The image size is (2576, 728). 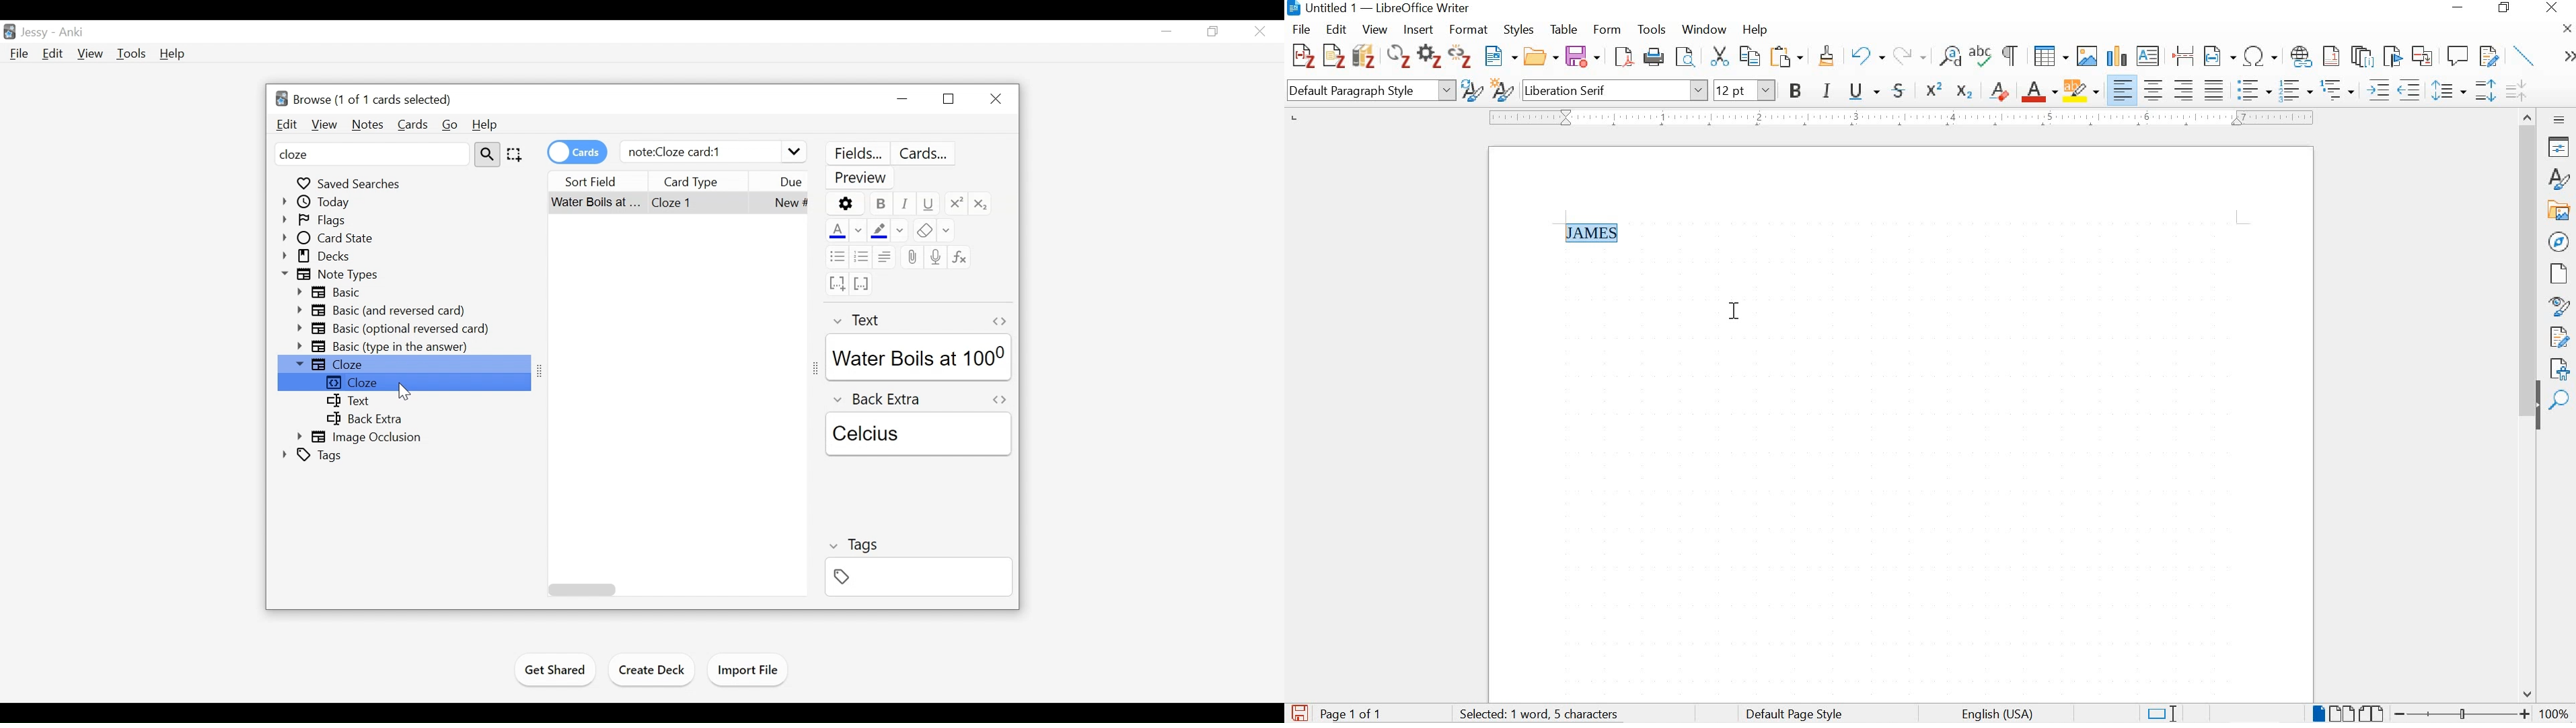 What do you see at coordinates (654, 669) in the screenshot?
I see `Create Deck` at bounding box center [654, 669].